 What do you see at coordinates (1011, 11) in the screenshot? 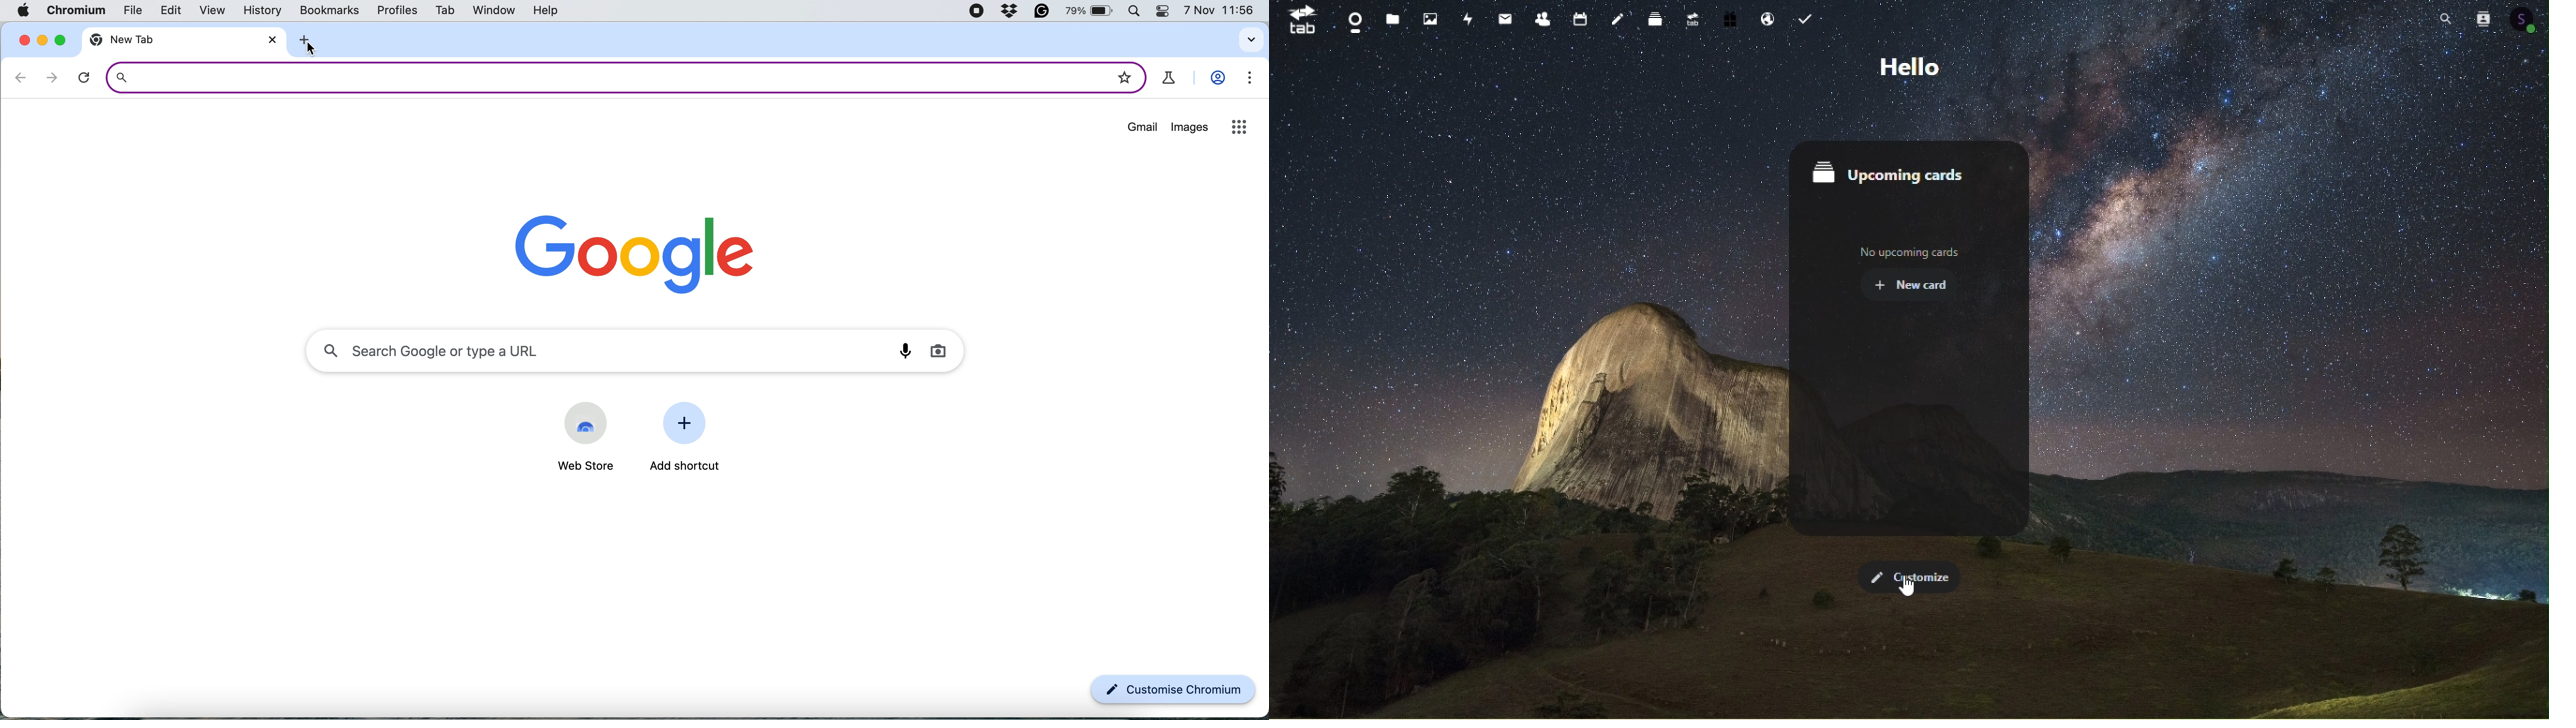
I see `dropbox` at bounding box center [1011, 11].